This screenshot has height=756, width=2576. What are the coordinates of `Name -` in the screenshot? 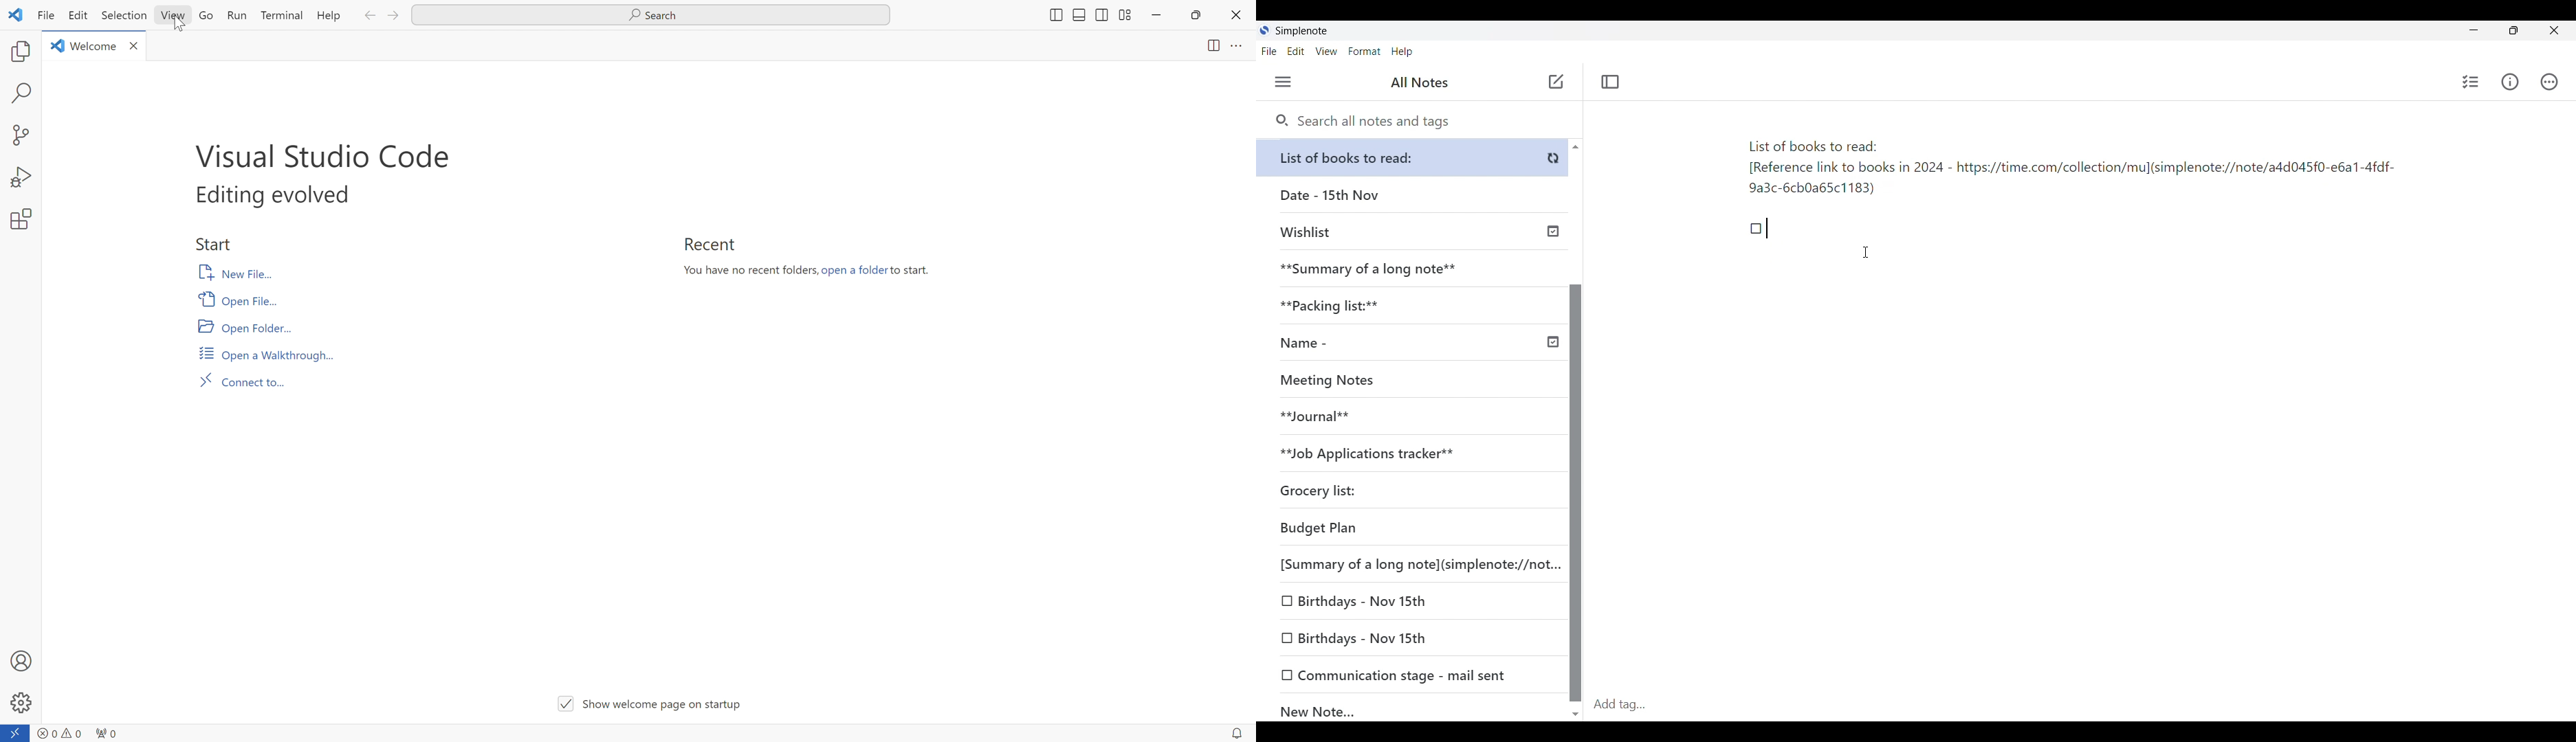 It's located at (1417, 344).